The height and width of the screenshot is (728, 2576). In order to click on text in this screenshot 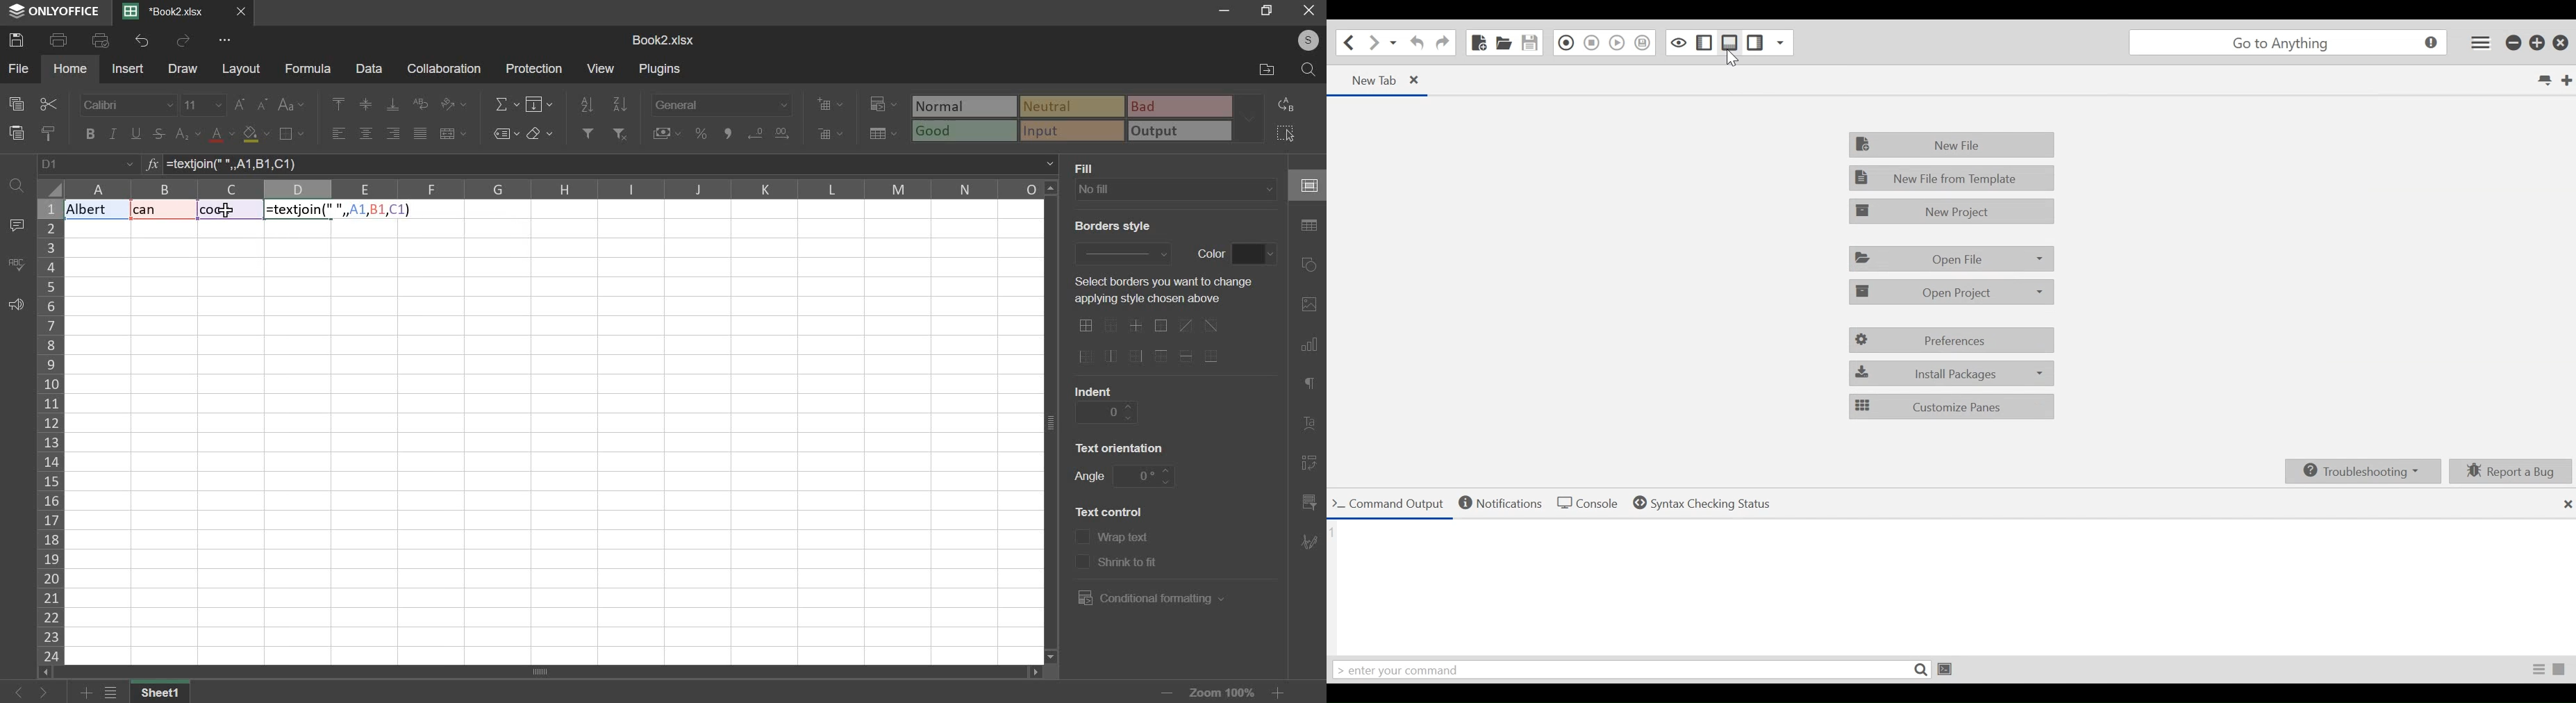, I will do `click(1129, 564)`.